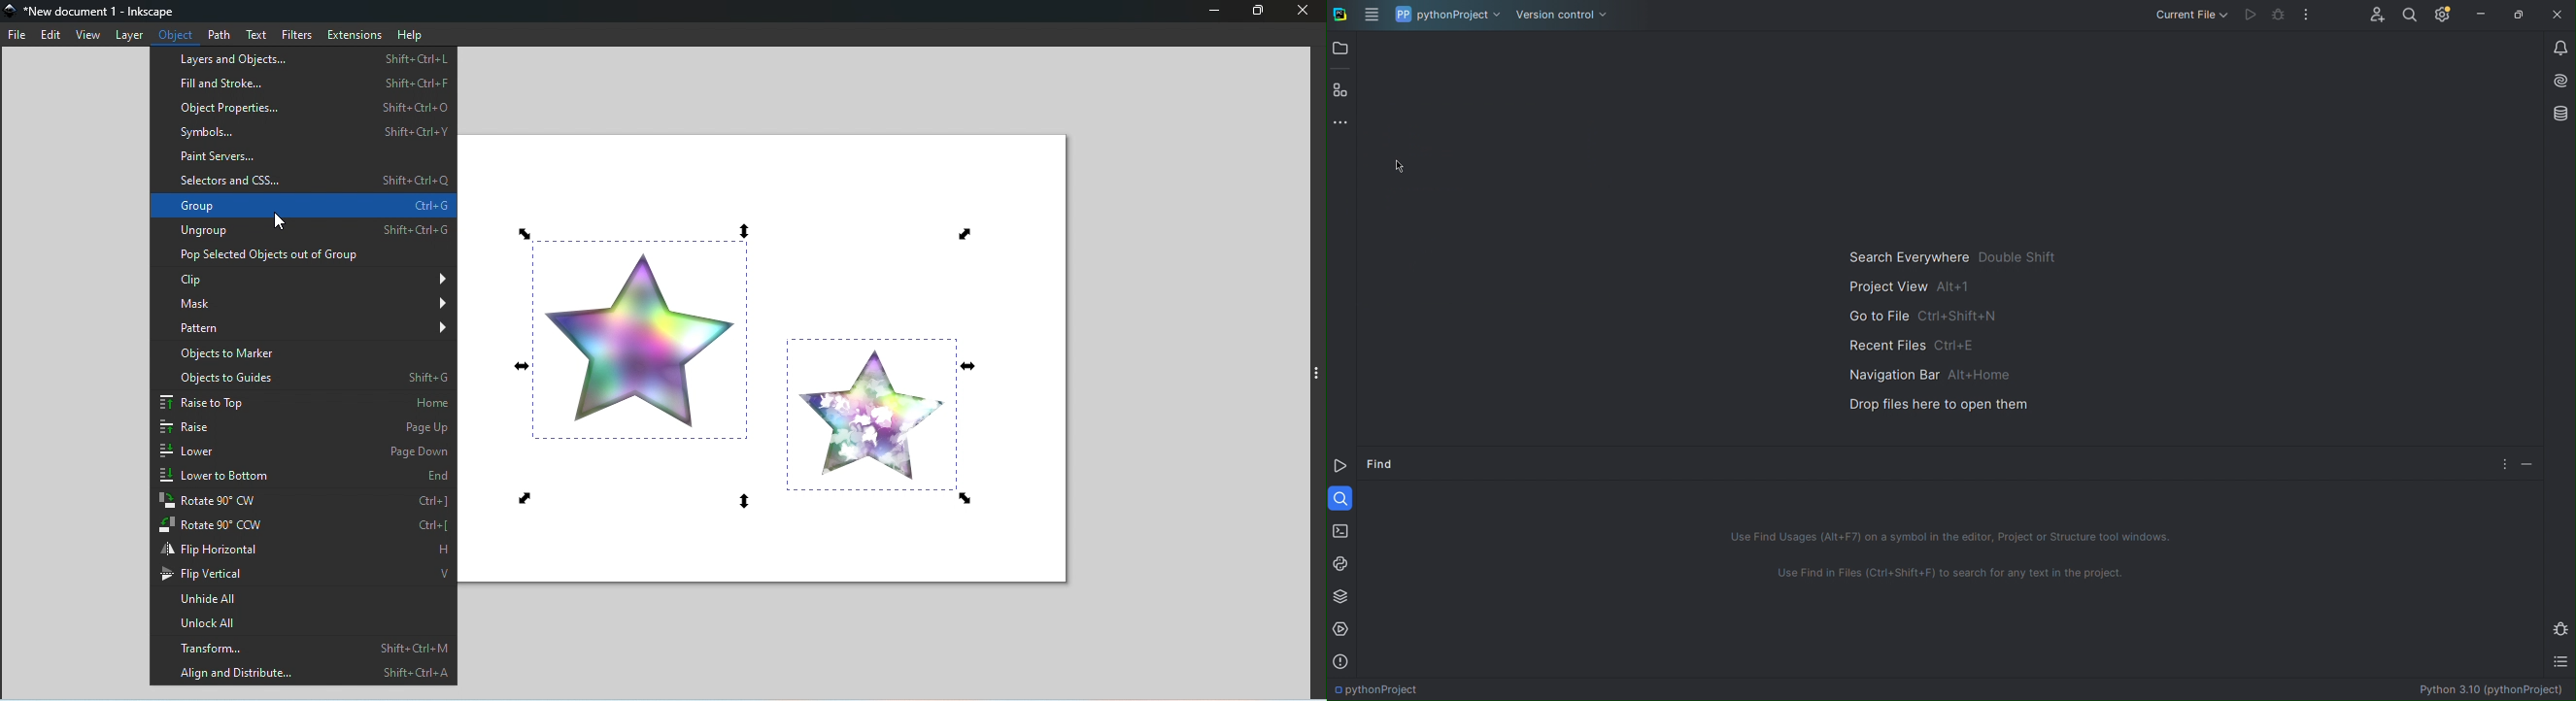 The height and width of the screenshot is (728, 2576). What do you see at coordinates (180, 34) in the screenshot?
I see `Object` at bounding box center [180, 34].